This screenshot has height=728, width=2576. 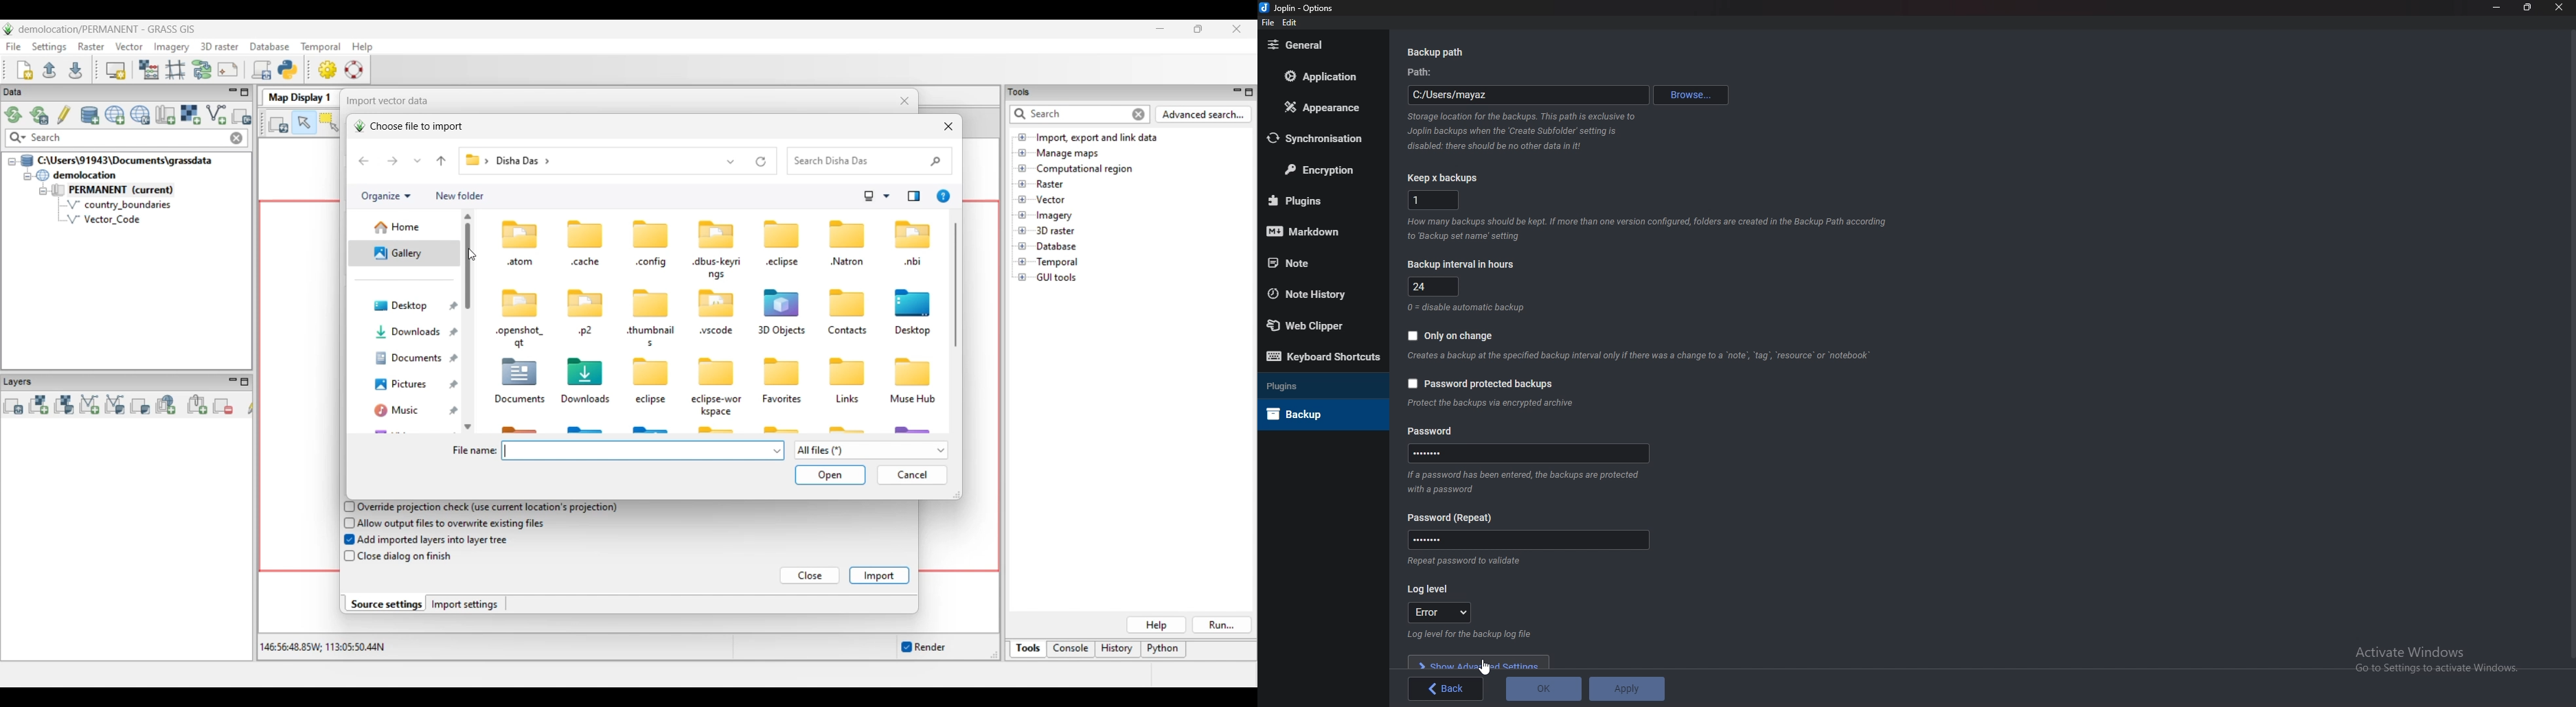 What do you see at coordinates (2570, 343) in the screenshot?
I see `scroll bar` at bounding box center [2570, 343].